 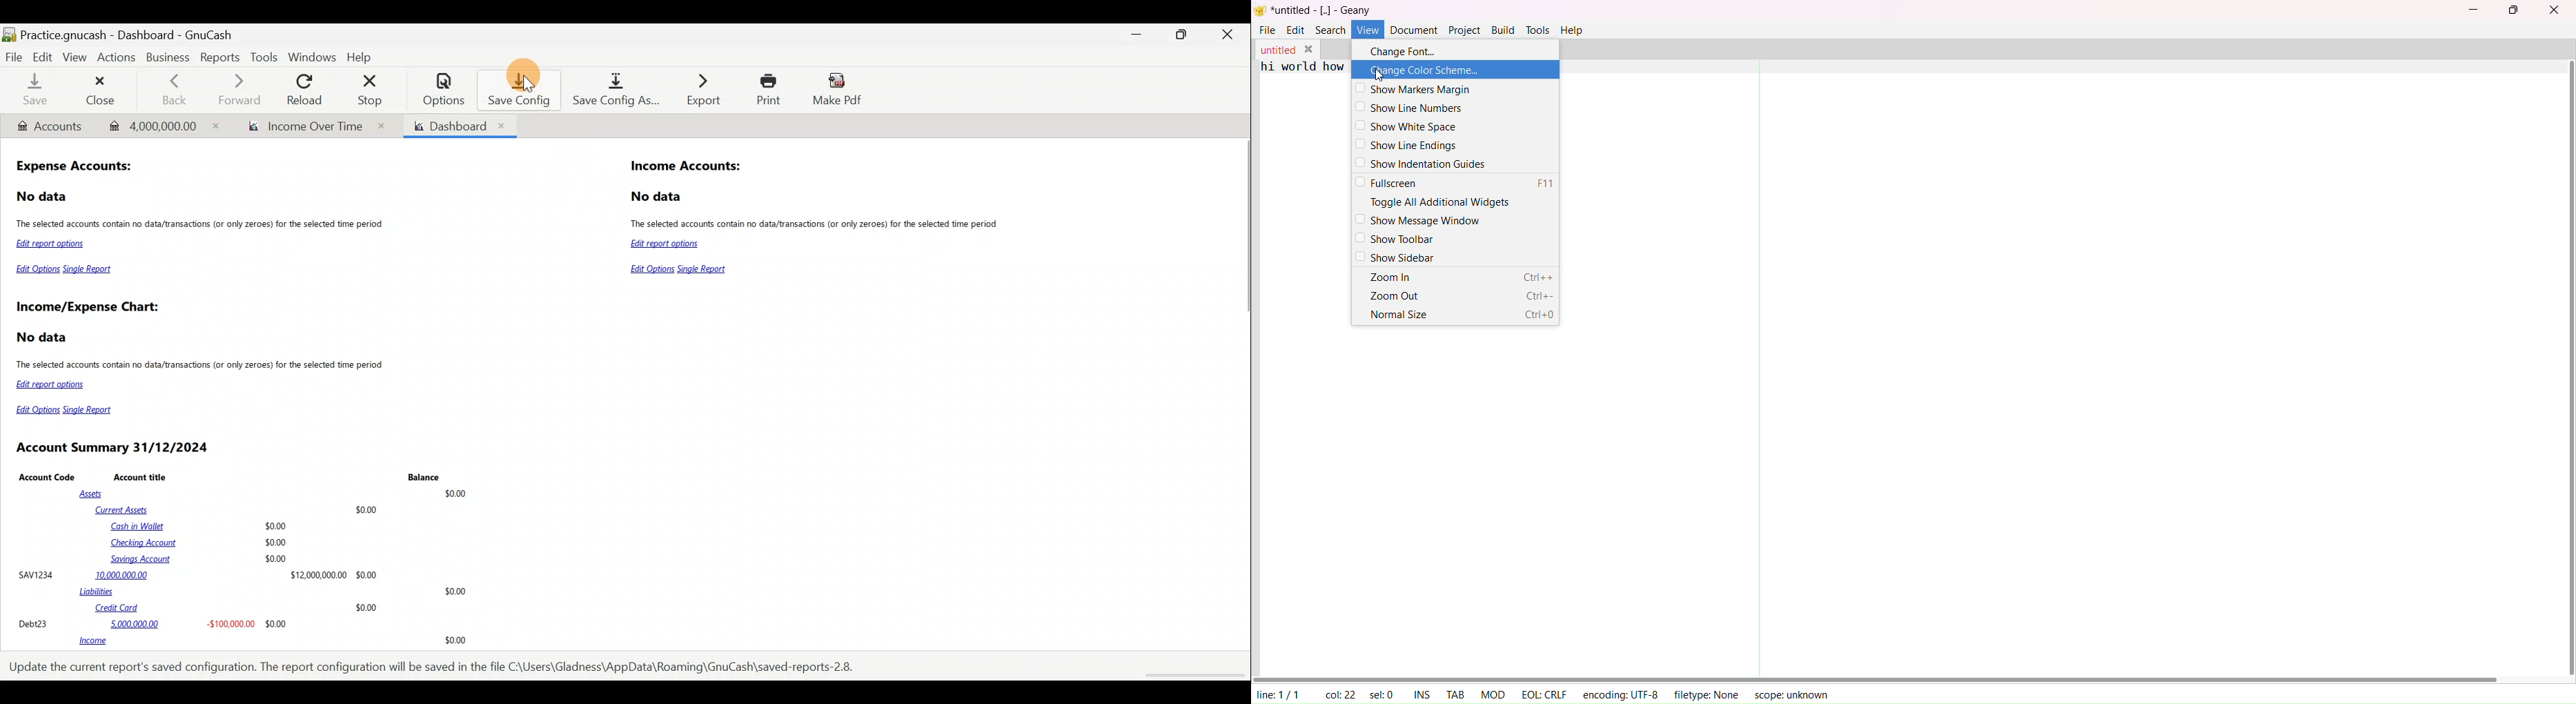 What do you see at coordinates (87, 308) in the screenshot?
I see `Income/Expense Chart:` at bounding box center [87, 308].